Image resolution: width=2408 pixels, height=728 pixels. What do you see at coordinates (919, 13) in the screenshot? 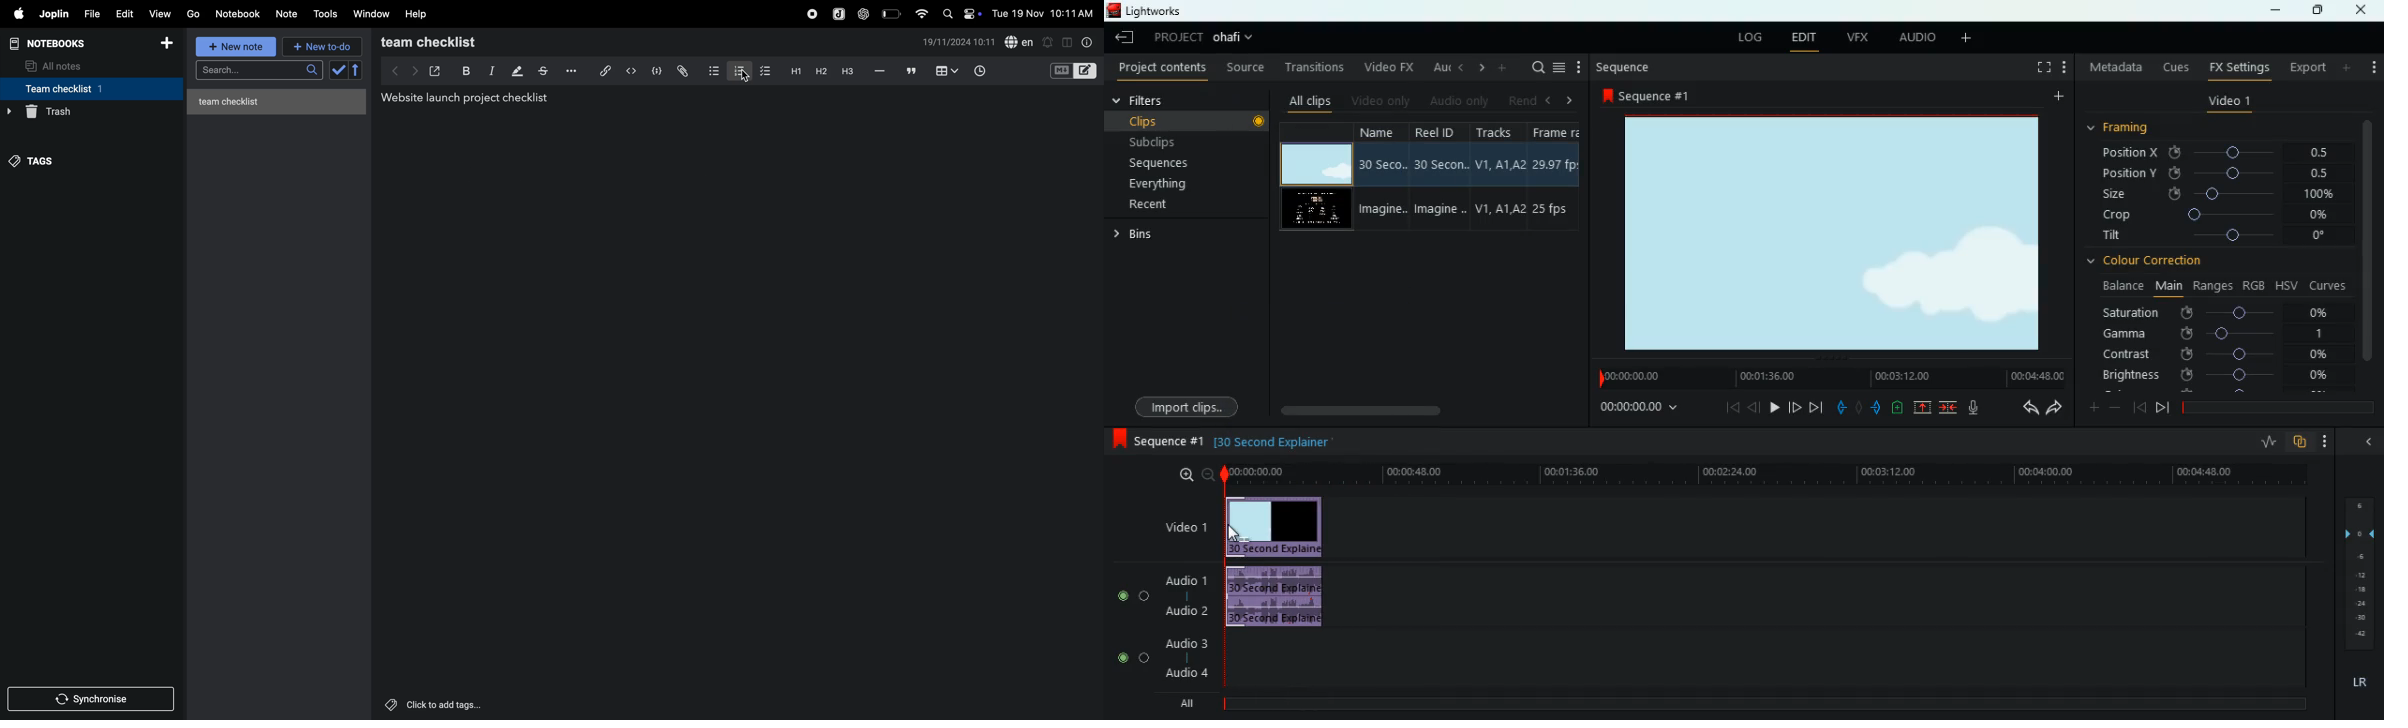
I see `wifi` at bounding box center [919, 13].